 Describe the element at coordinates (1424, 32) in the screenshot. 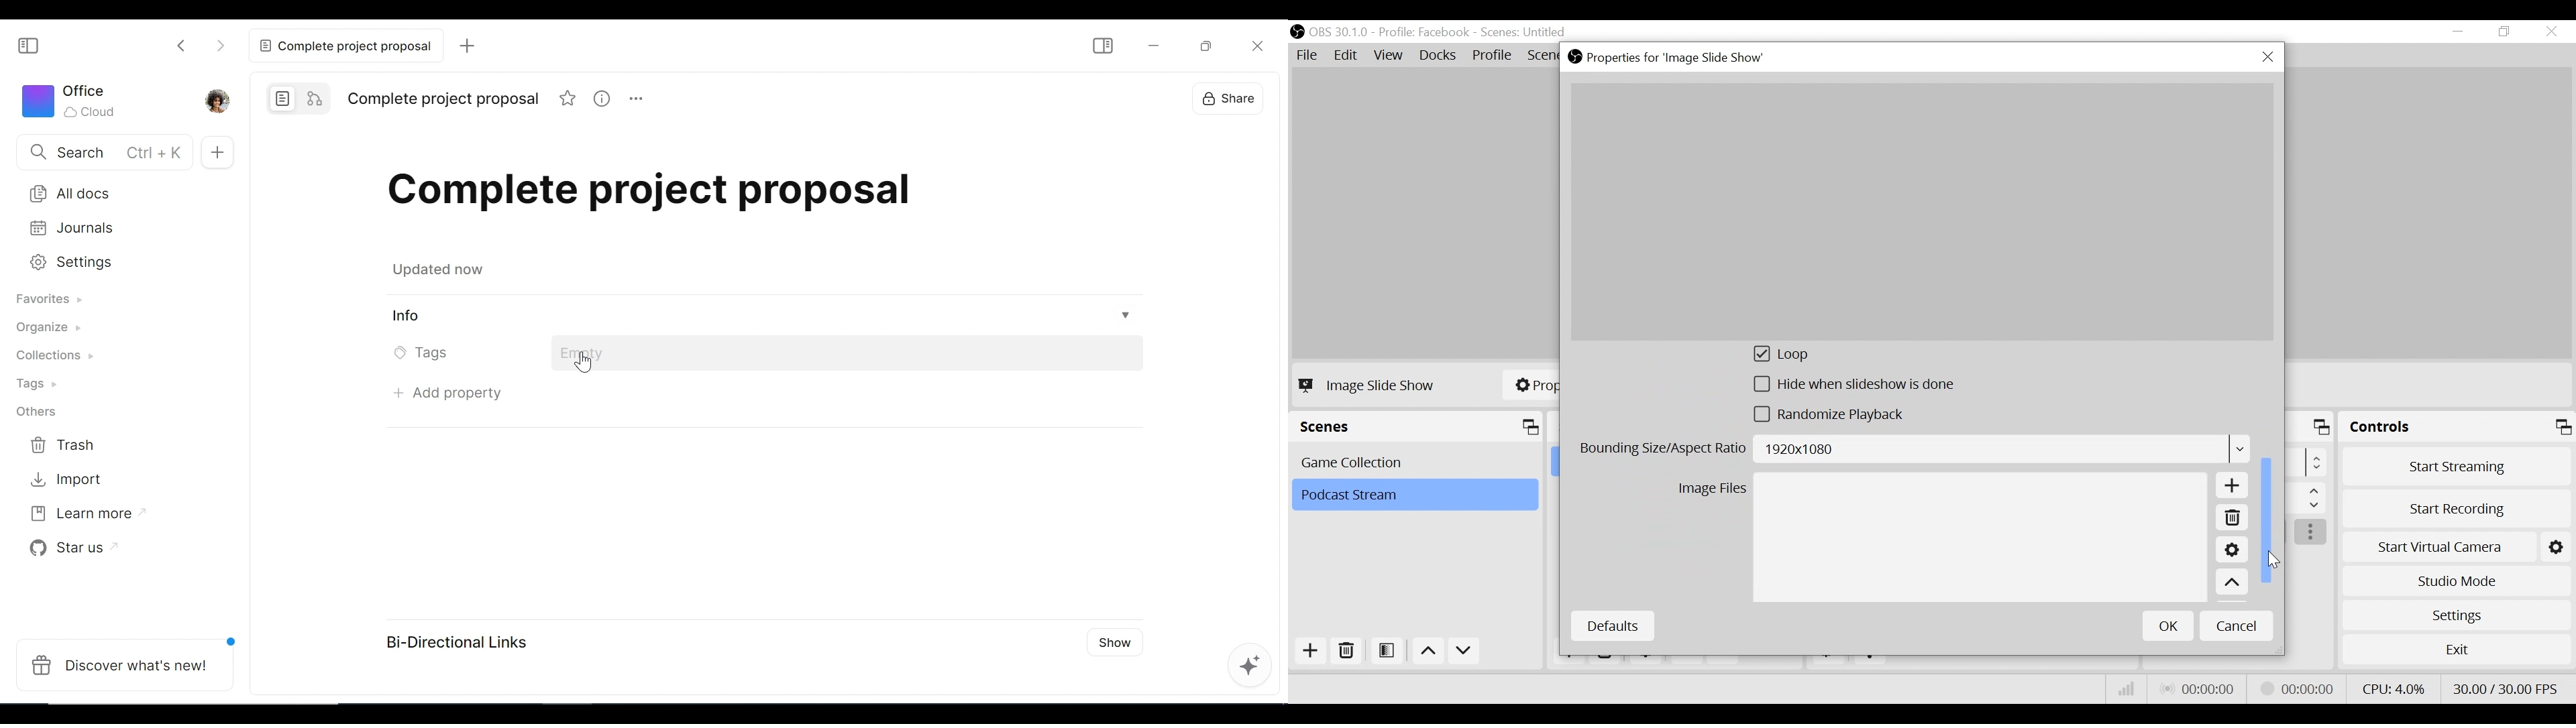

I see `Profile` at that location.